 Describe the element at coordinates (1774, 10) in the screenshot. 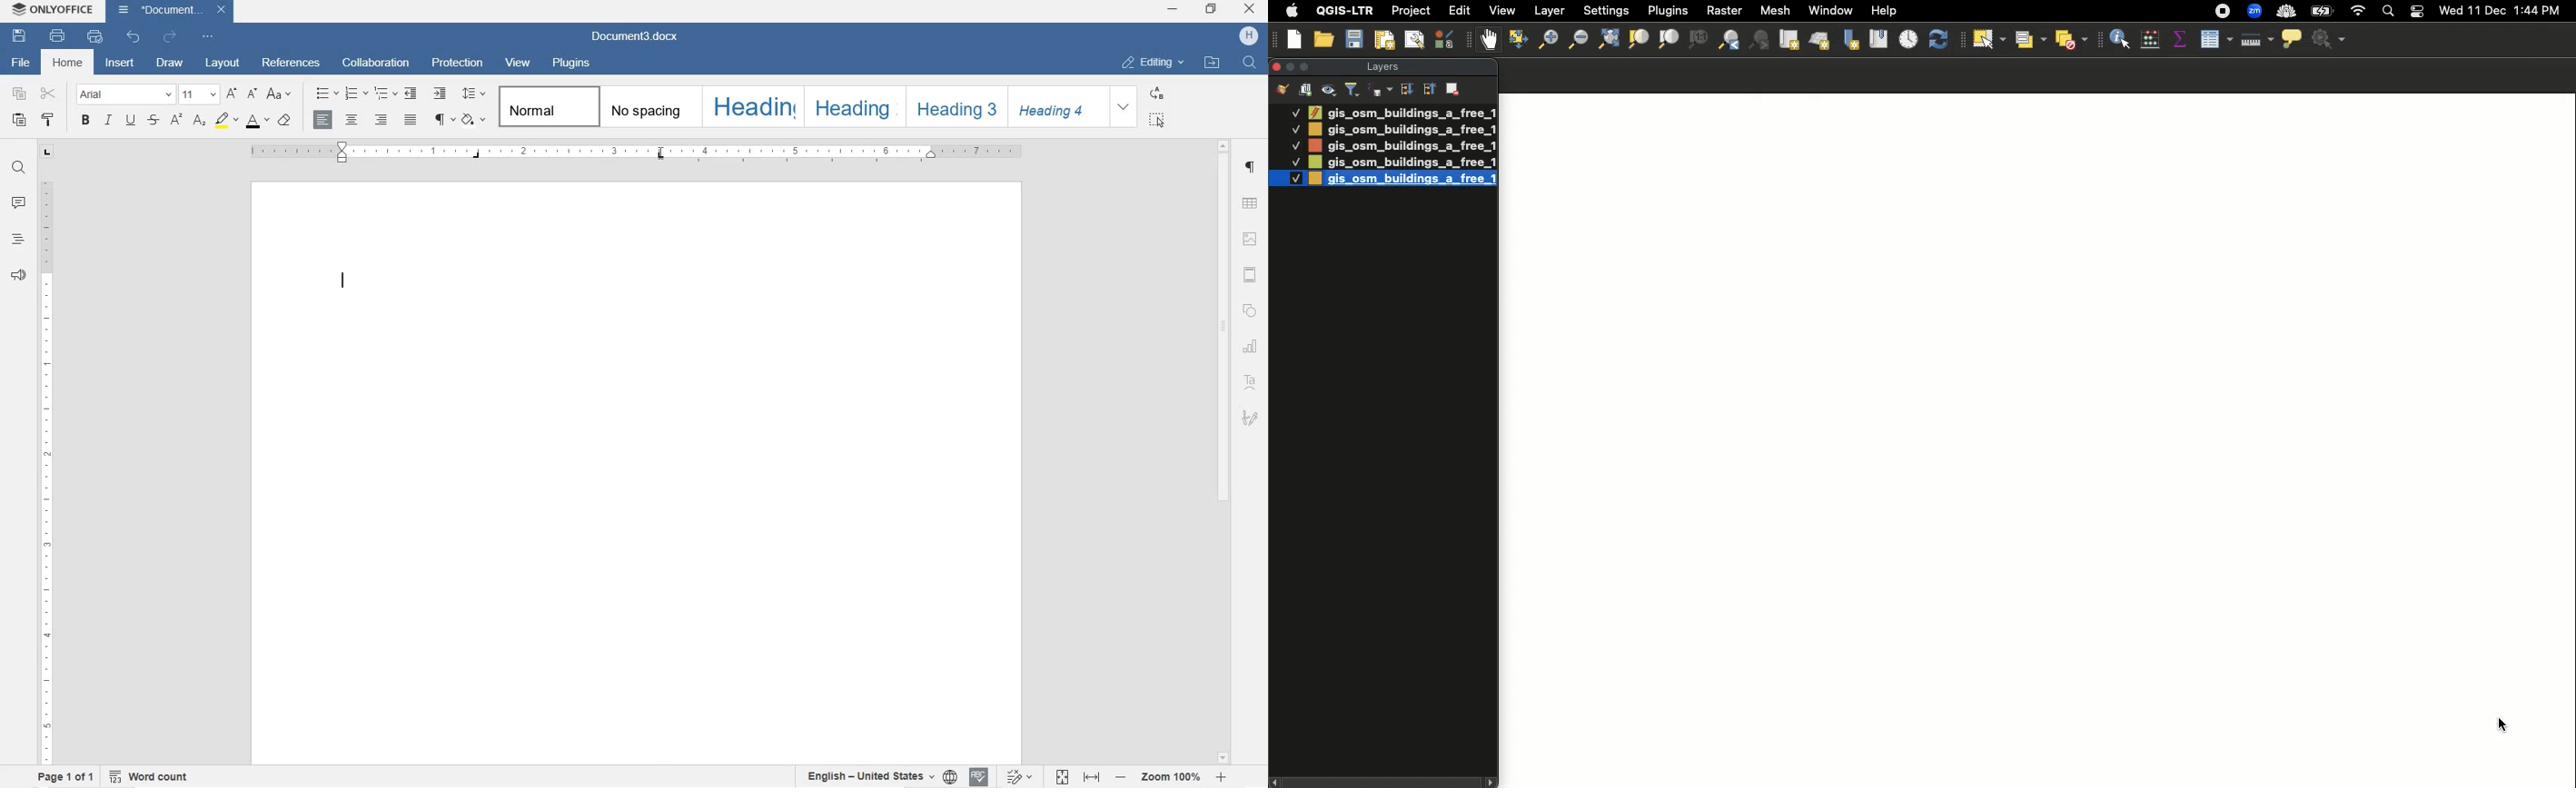

I see `Mesh` at that location.